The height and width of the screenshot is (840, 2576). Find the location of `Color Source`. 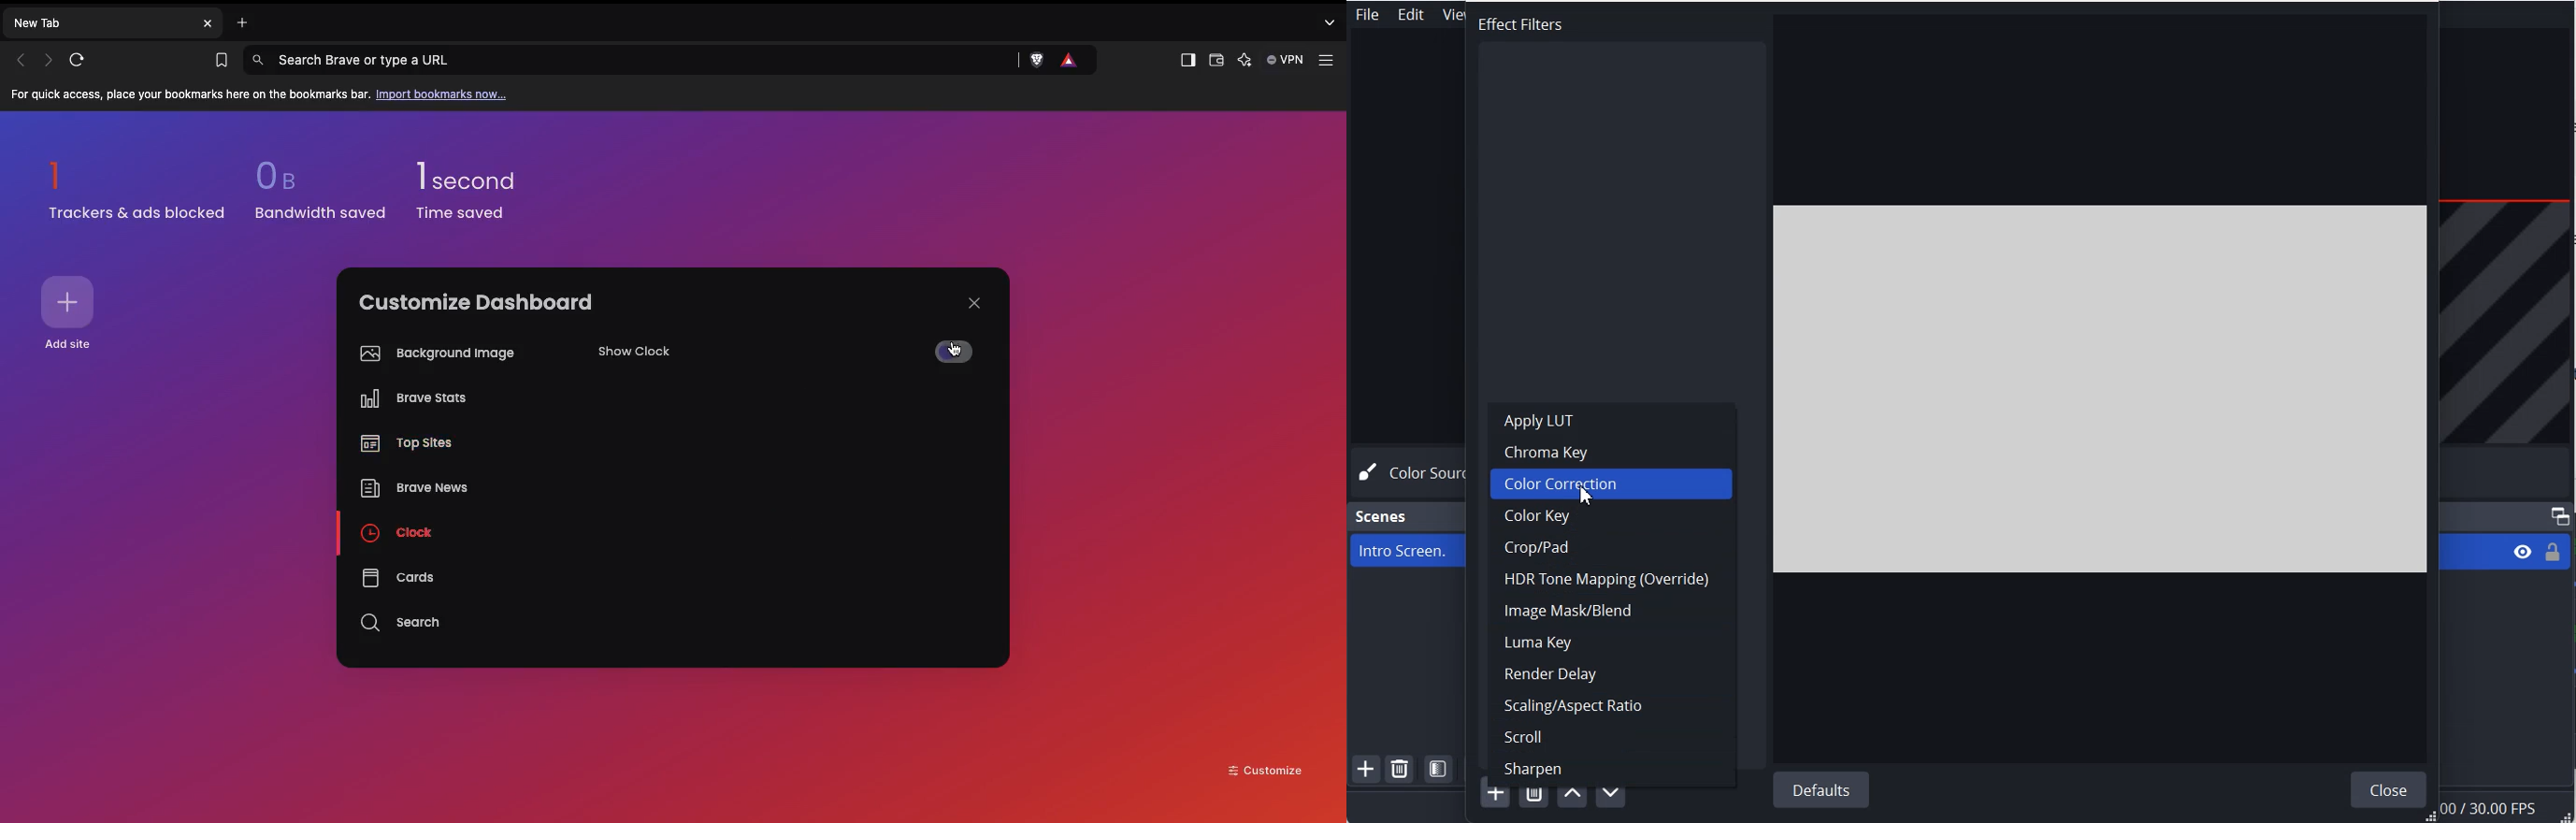

Color Source is located at coordinates (1409, 473).